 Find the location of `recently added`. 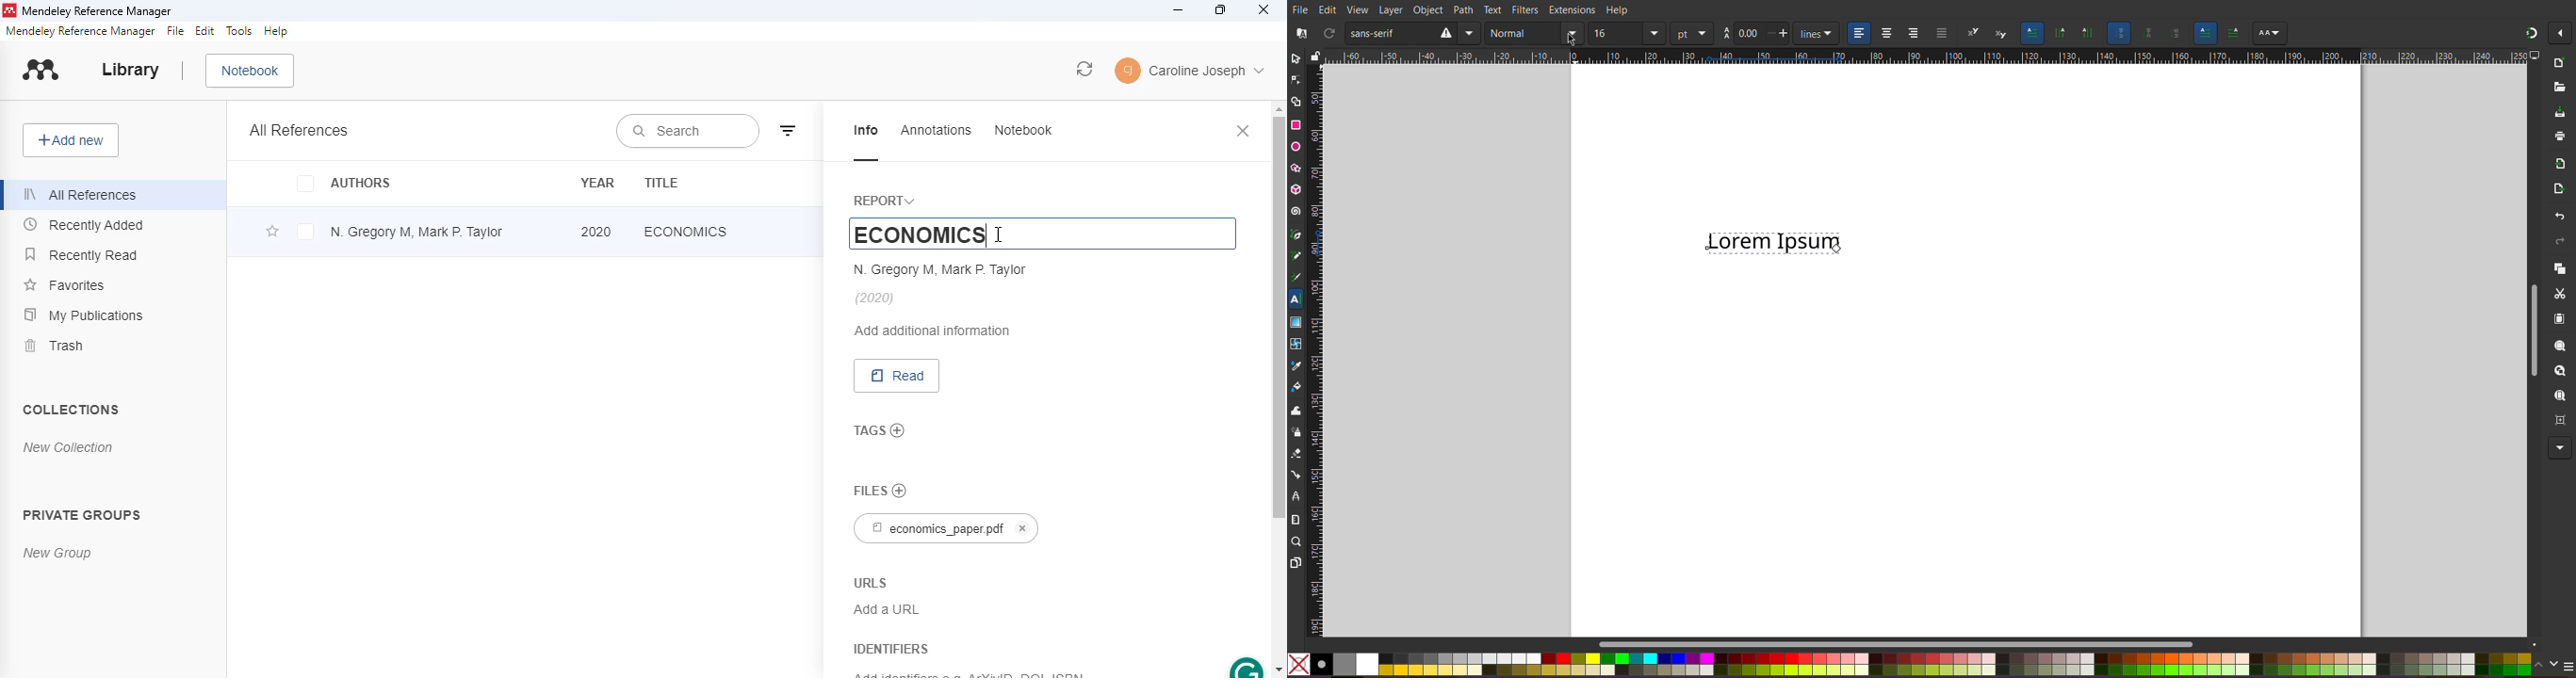

recently added is located at coordinates (83, 225).